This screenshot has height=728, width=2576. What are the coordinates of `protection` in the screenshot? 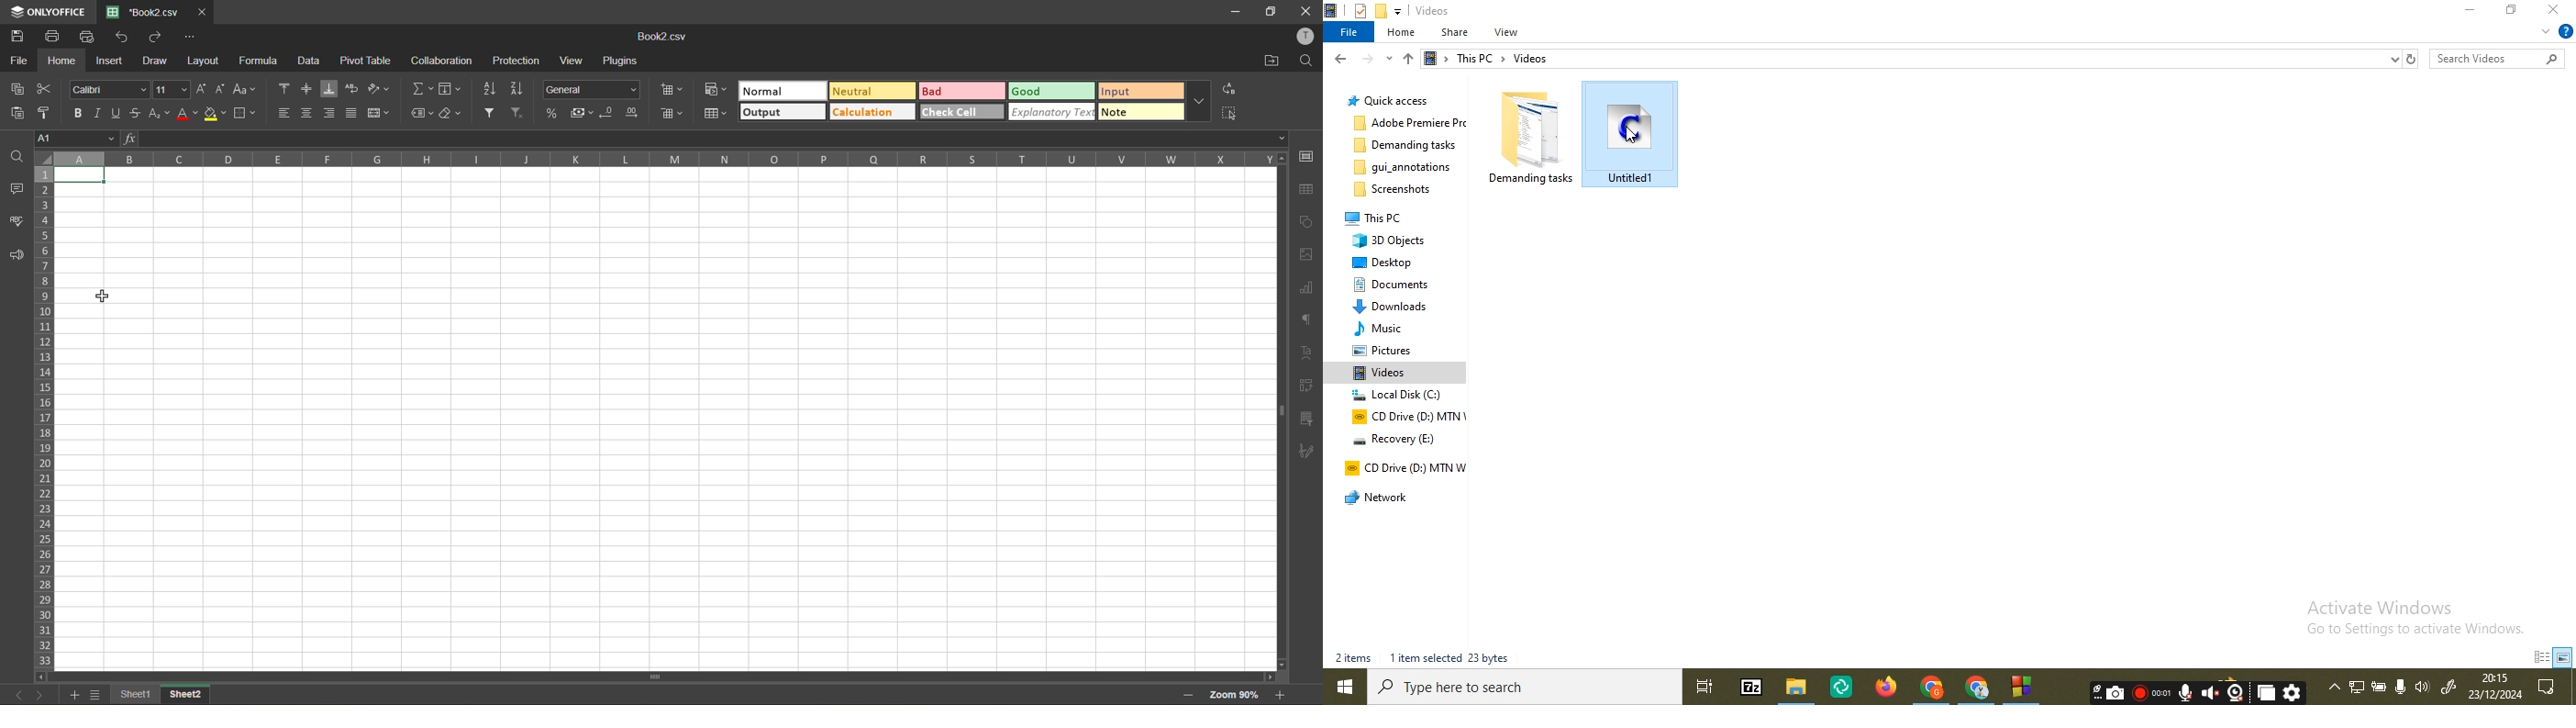 It's located at (518, 60).